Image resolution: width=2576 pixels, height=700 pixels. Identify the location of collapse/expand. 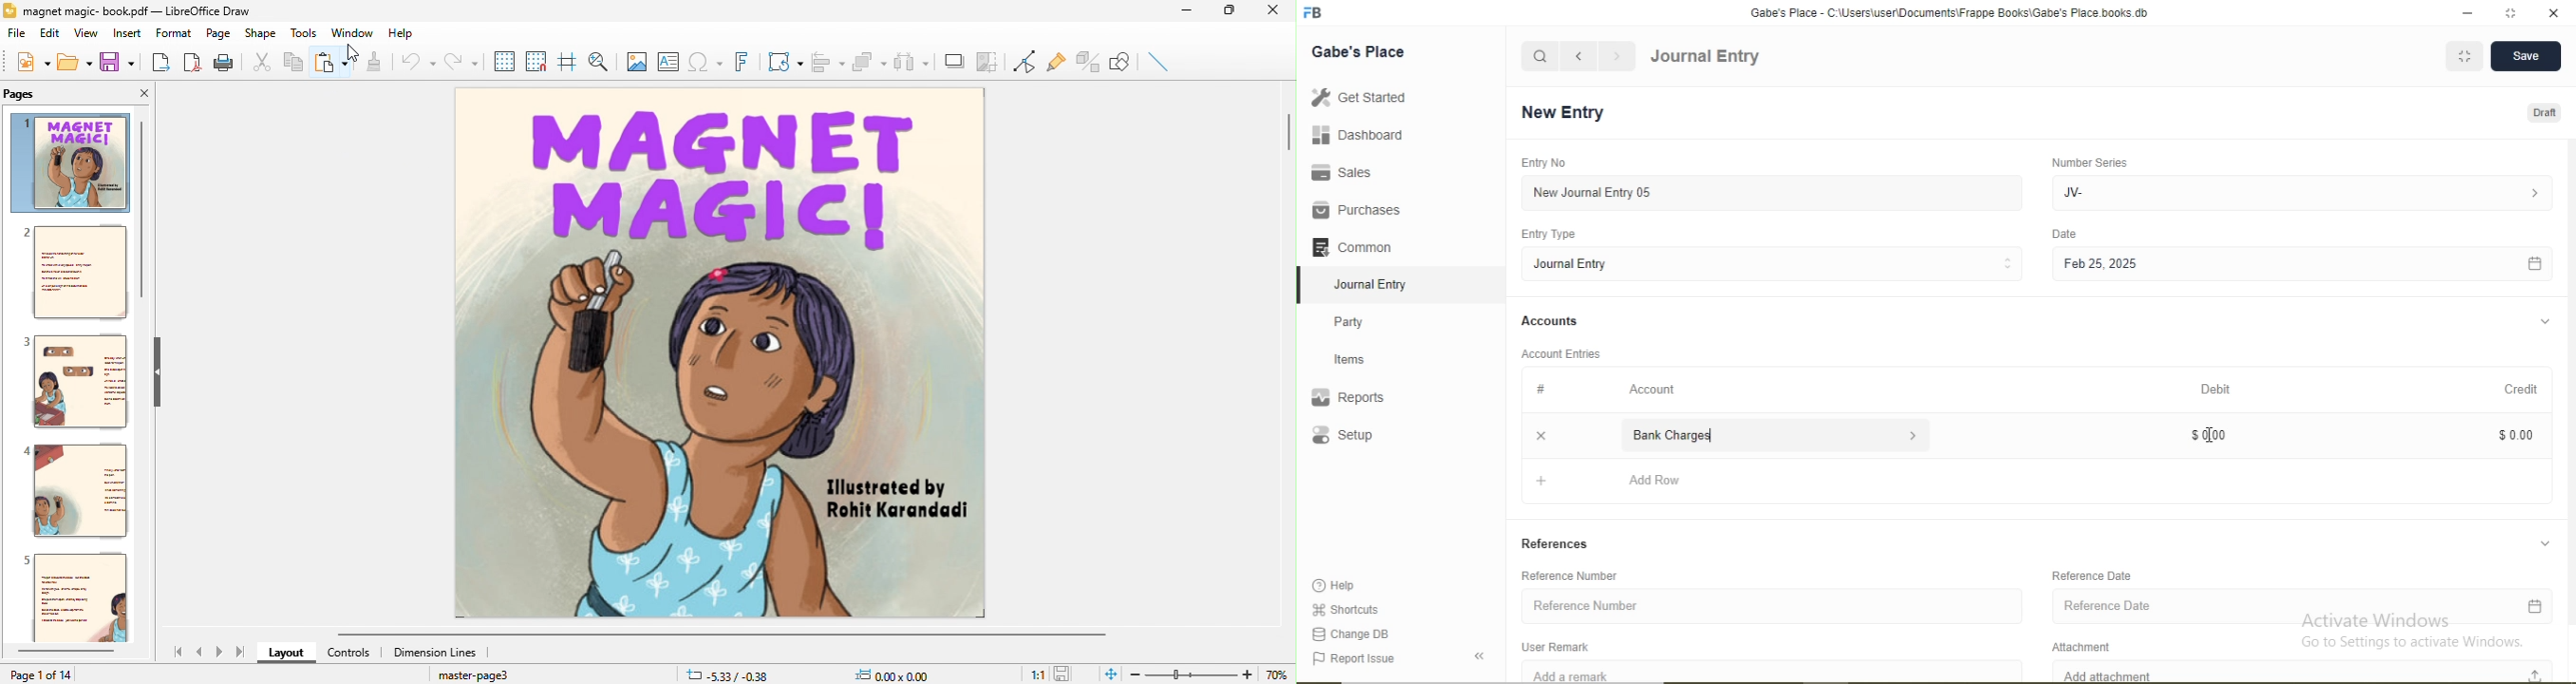
(2545, 541).